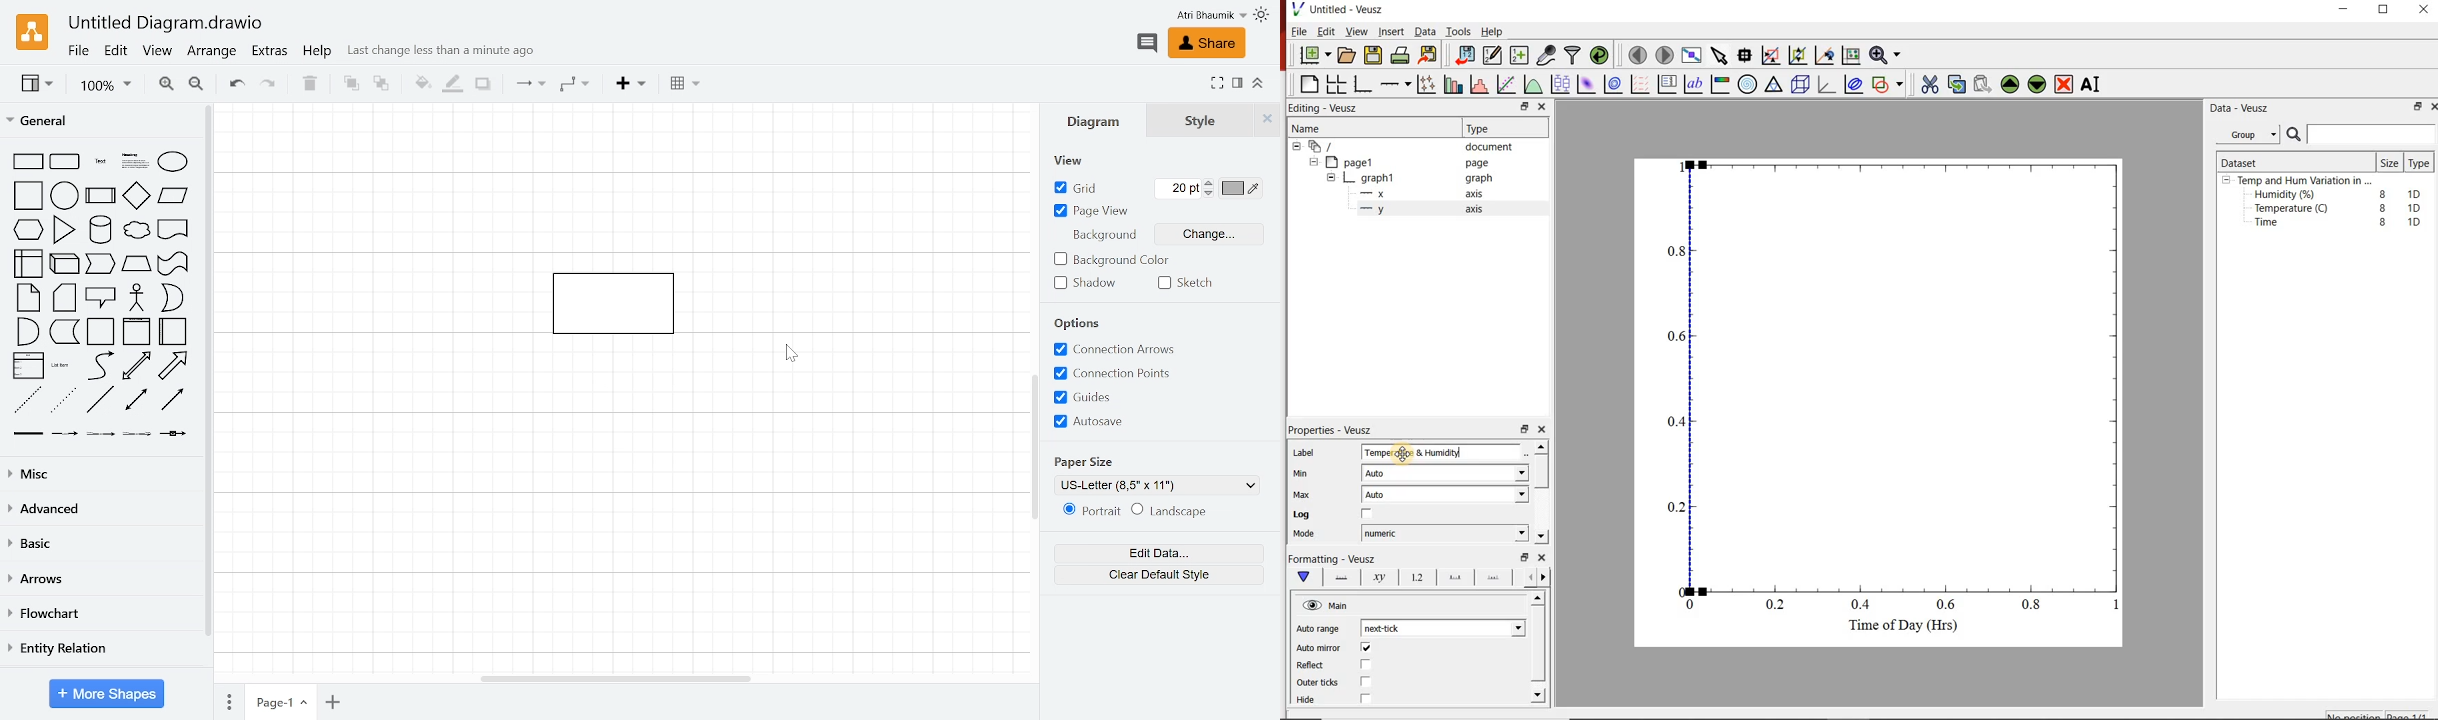 This screenshot has width=2464, height=728. What do you see at coordinates (2227, 182) in the screenshot?
I see `hide sub menu` at bounding box center [2227, 182].